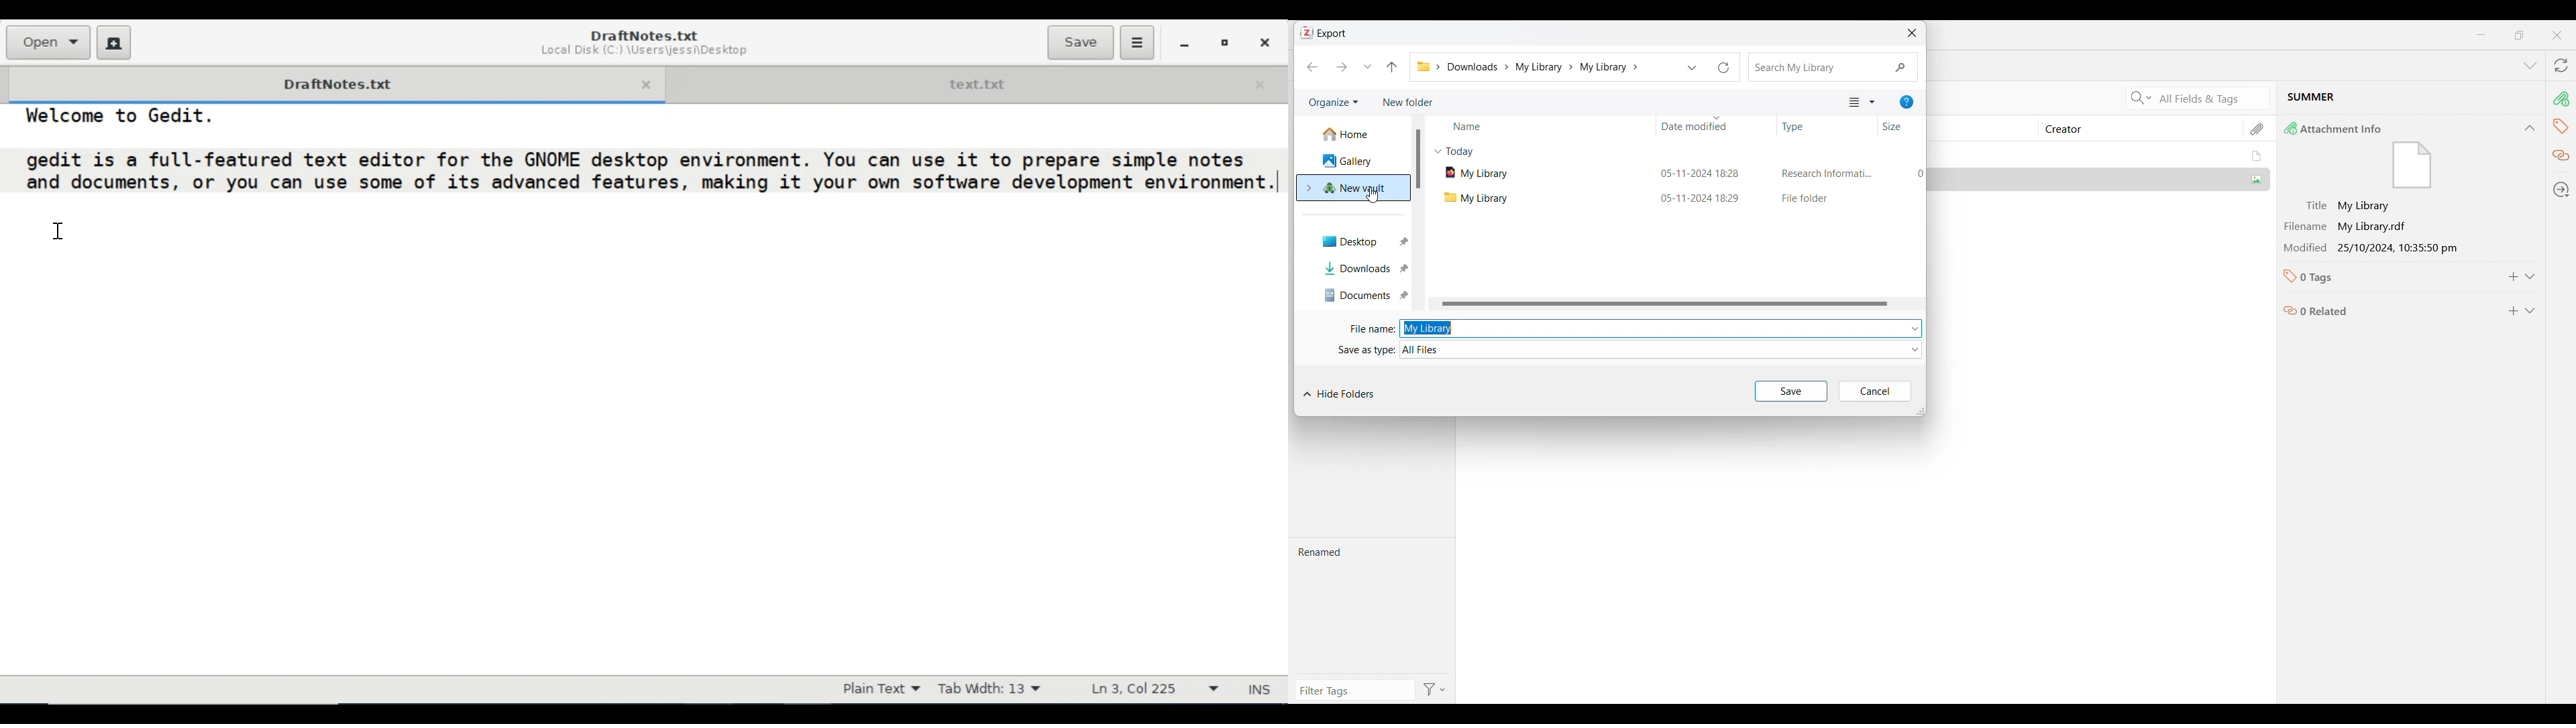  Describe the element at coordinates (1332, 34) in the screenshot. I see `Export` at that location.